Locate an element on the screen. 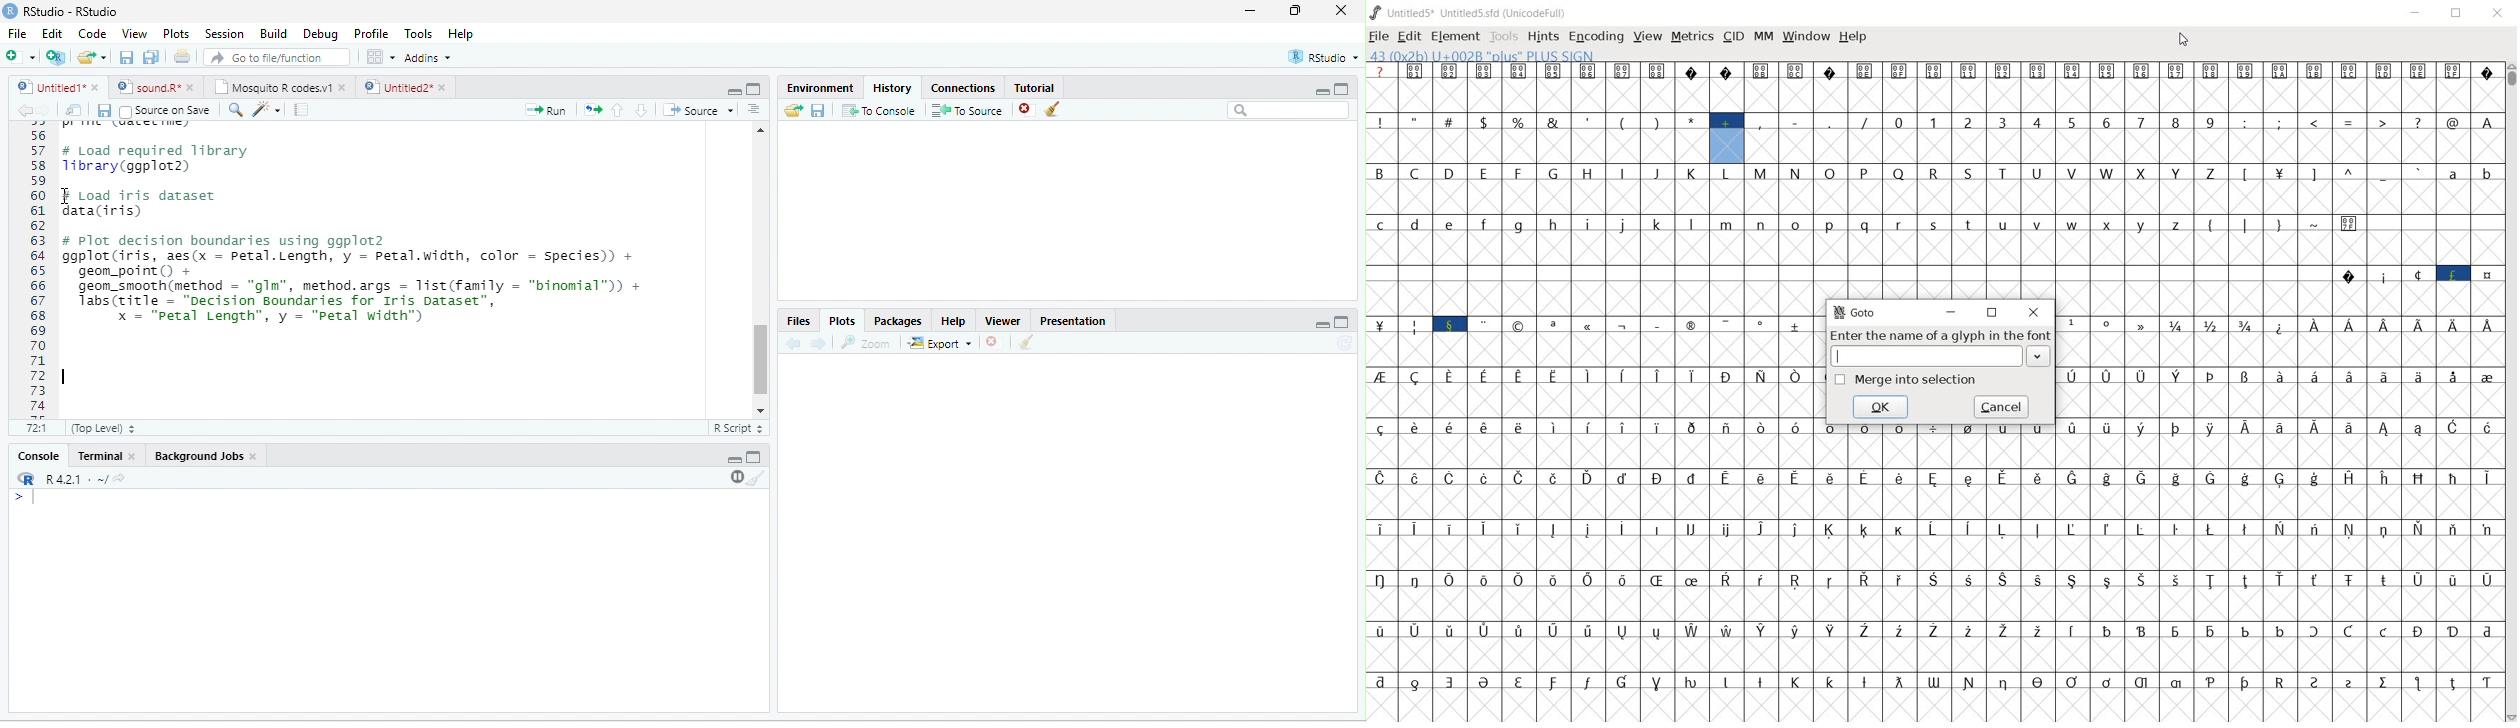  72:1 is located at coordinates (38, 427).